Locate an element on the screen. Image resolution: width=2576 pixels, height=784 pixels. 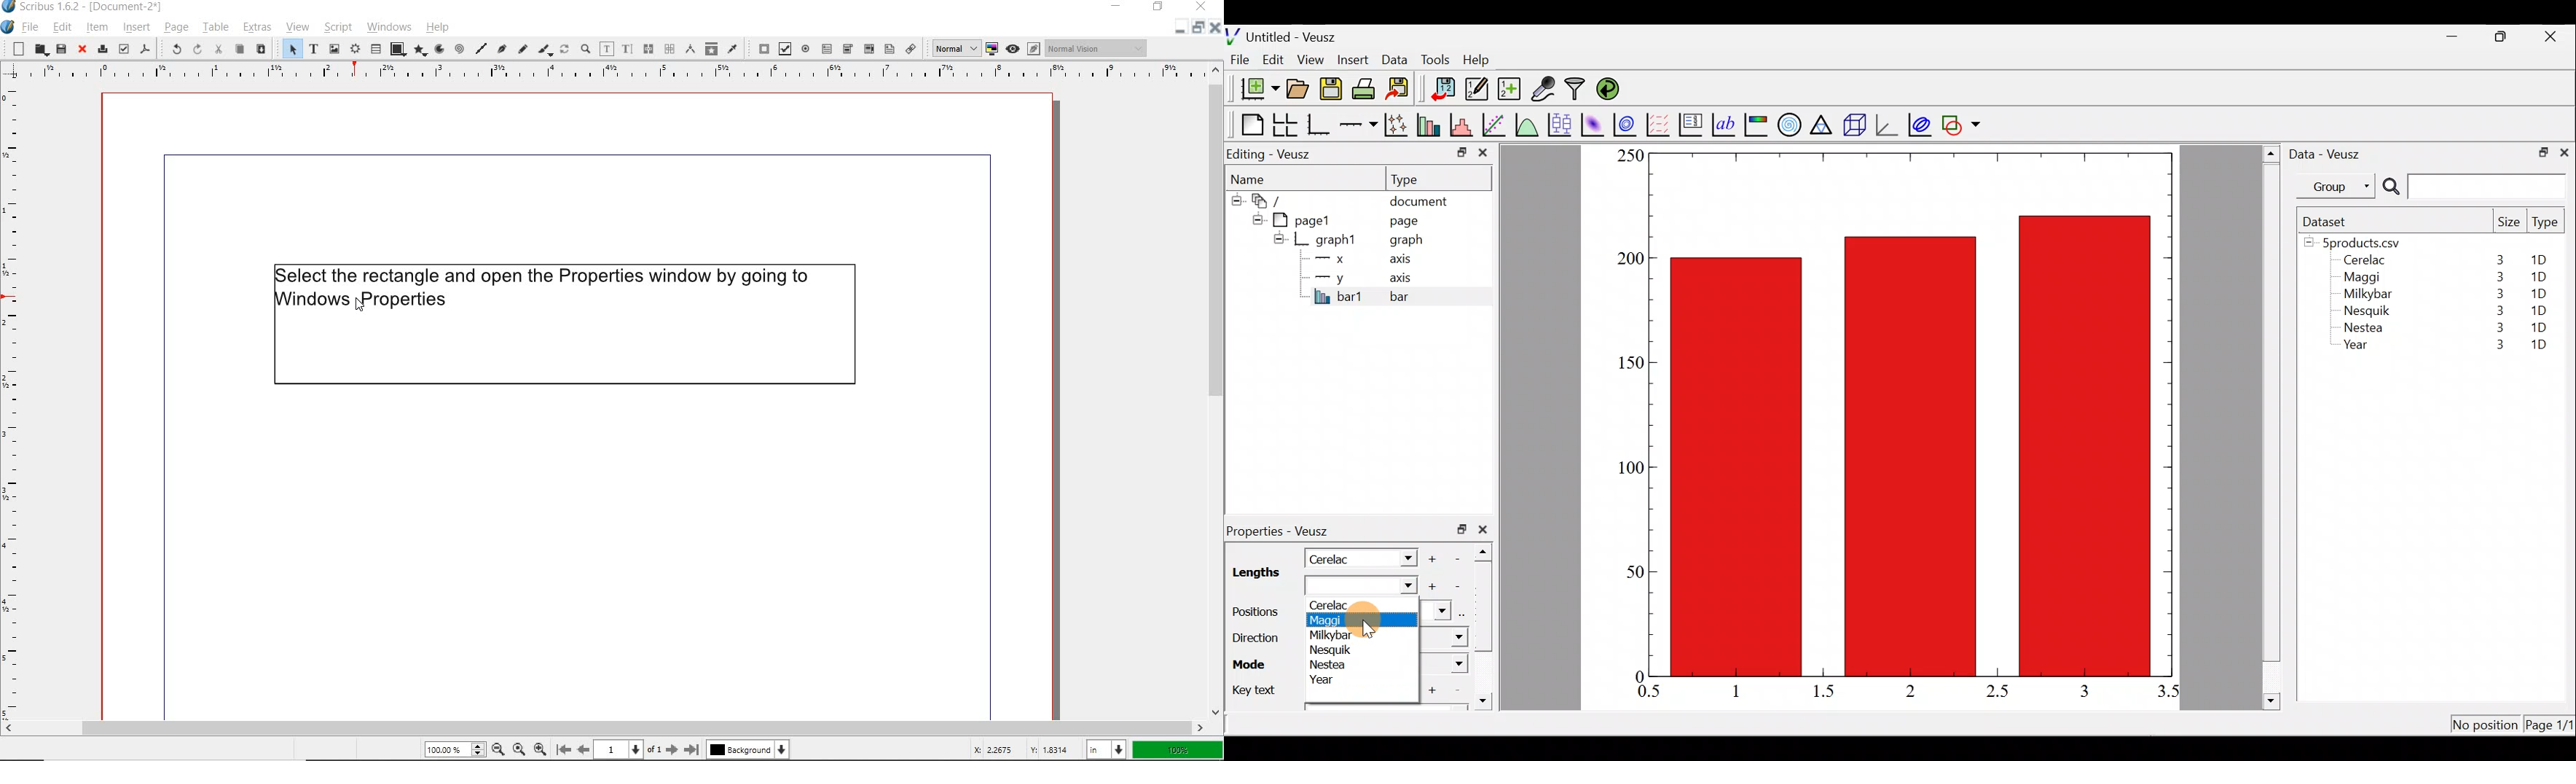
pdf radio button is located at coordinates (805, 48).